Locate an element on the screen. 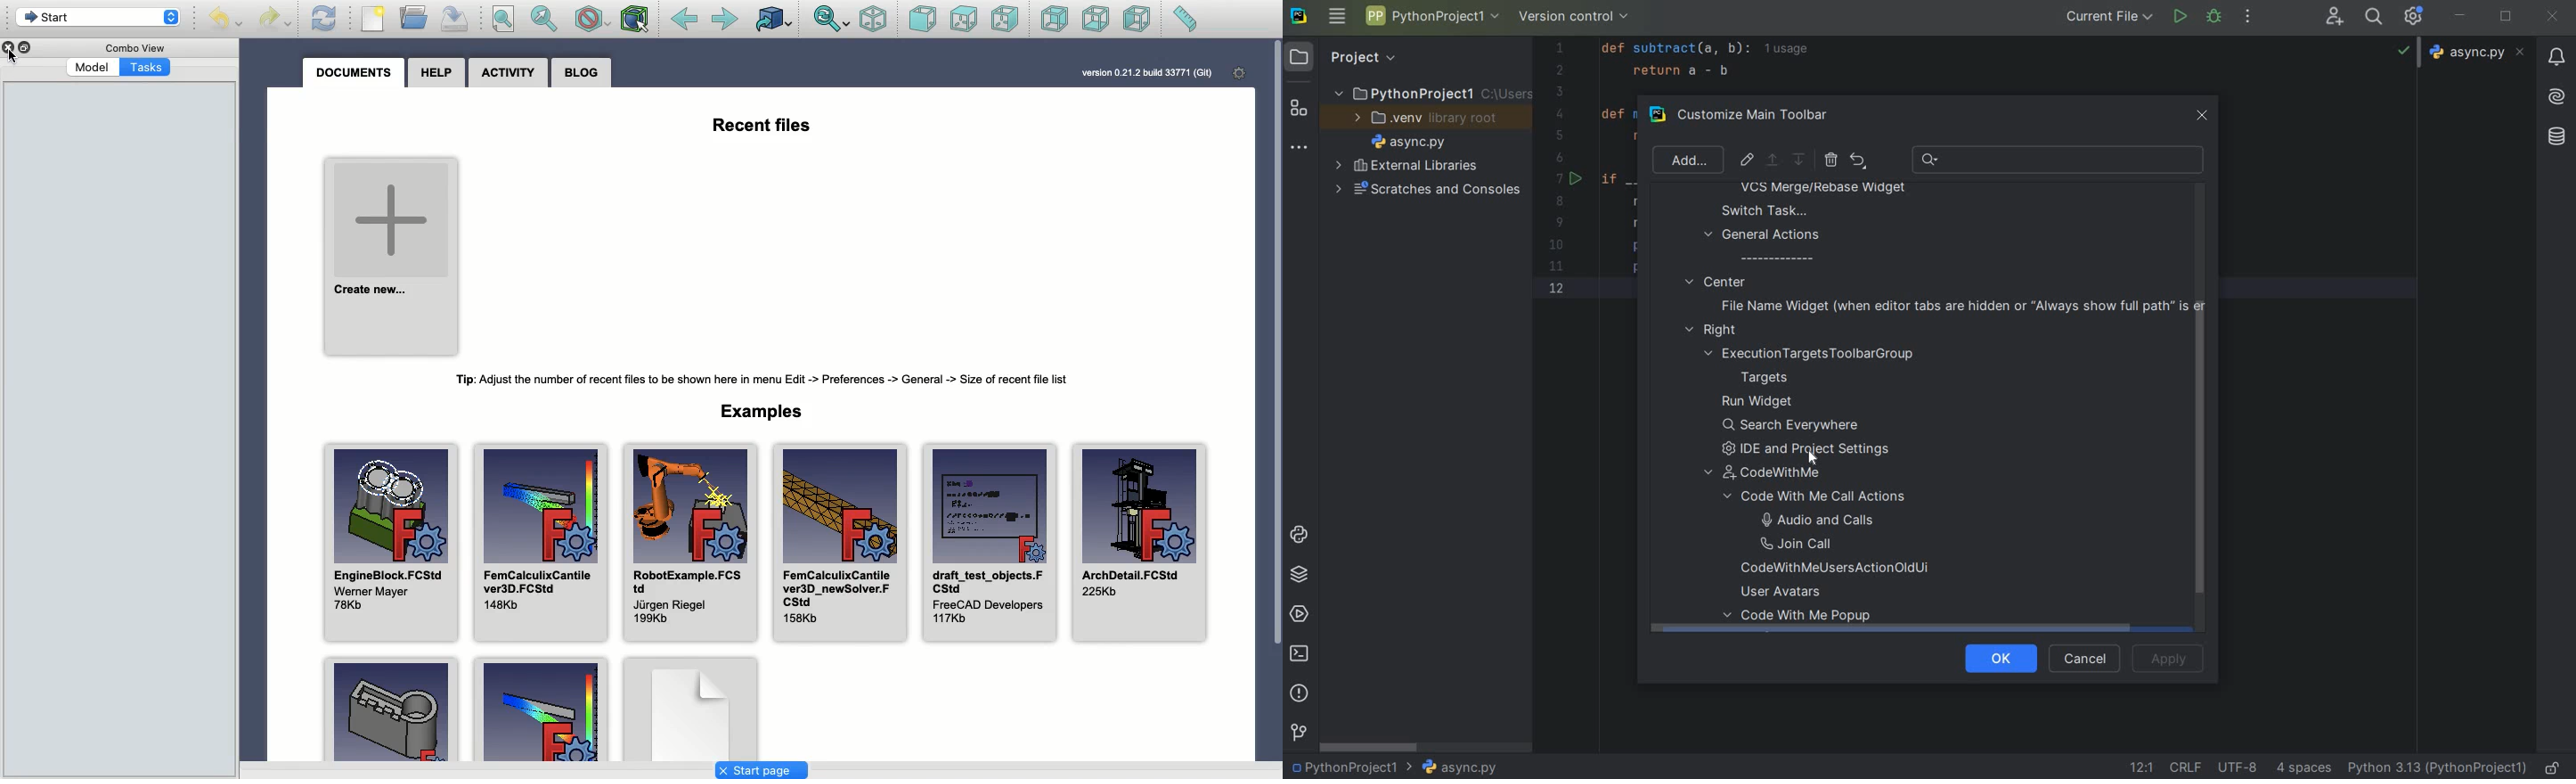 The height and width of the screenshot is (784, 2576). Save is located at coordinates (454, 18).